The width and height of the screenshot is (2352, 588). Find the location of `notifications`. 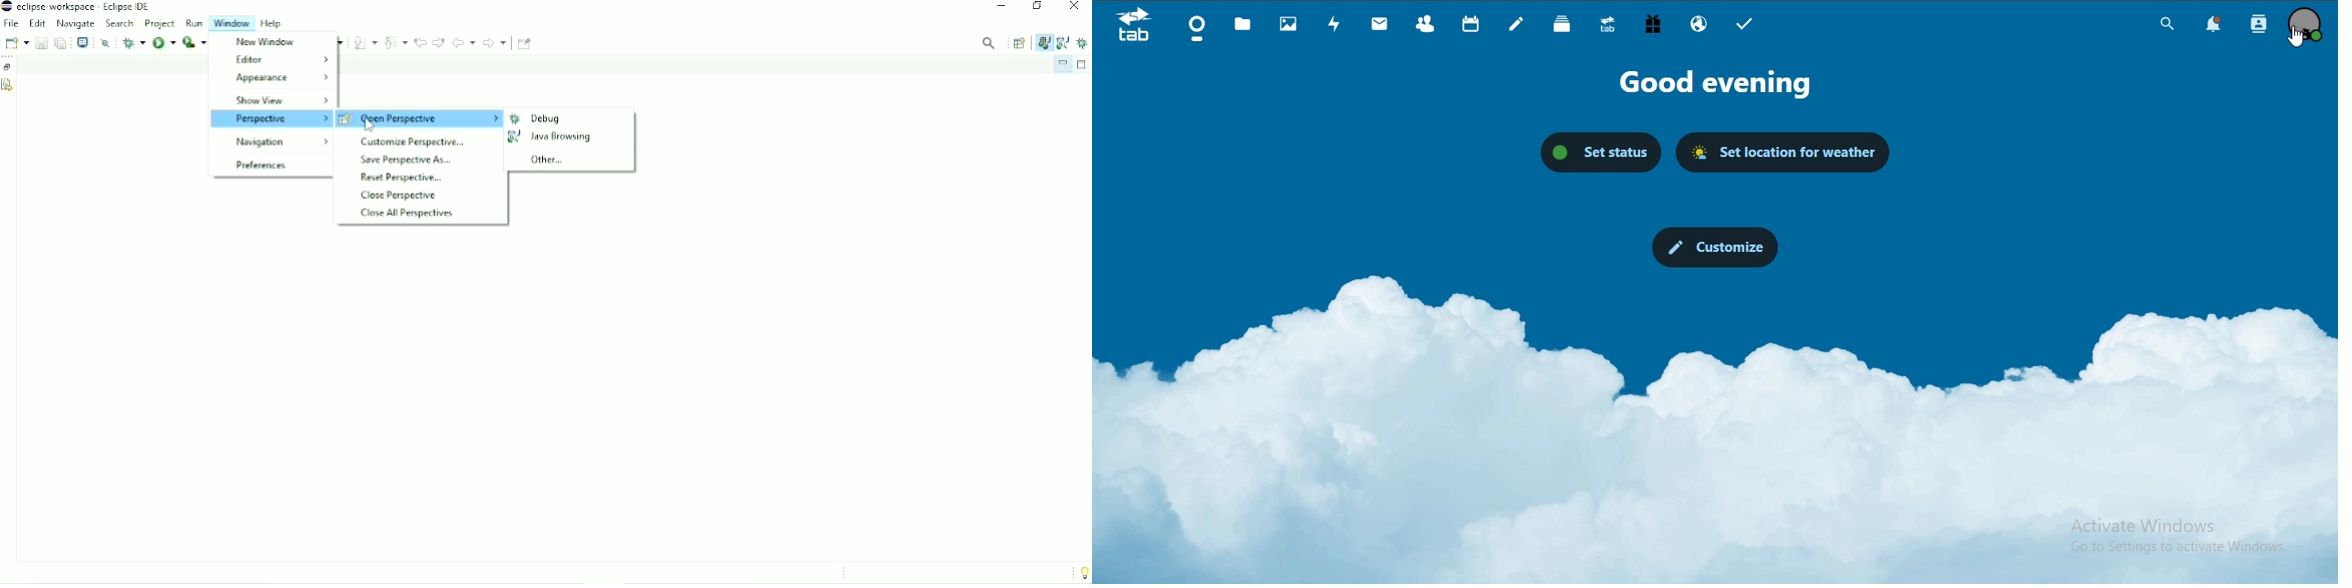

notifications is located at coordinates (2220, 26).